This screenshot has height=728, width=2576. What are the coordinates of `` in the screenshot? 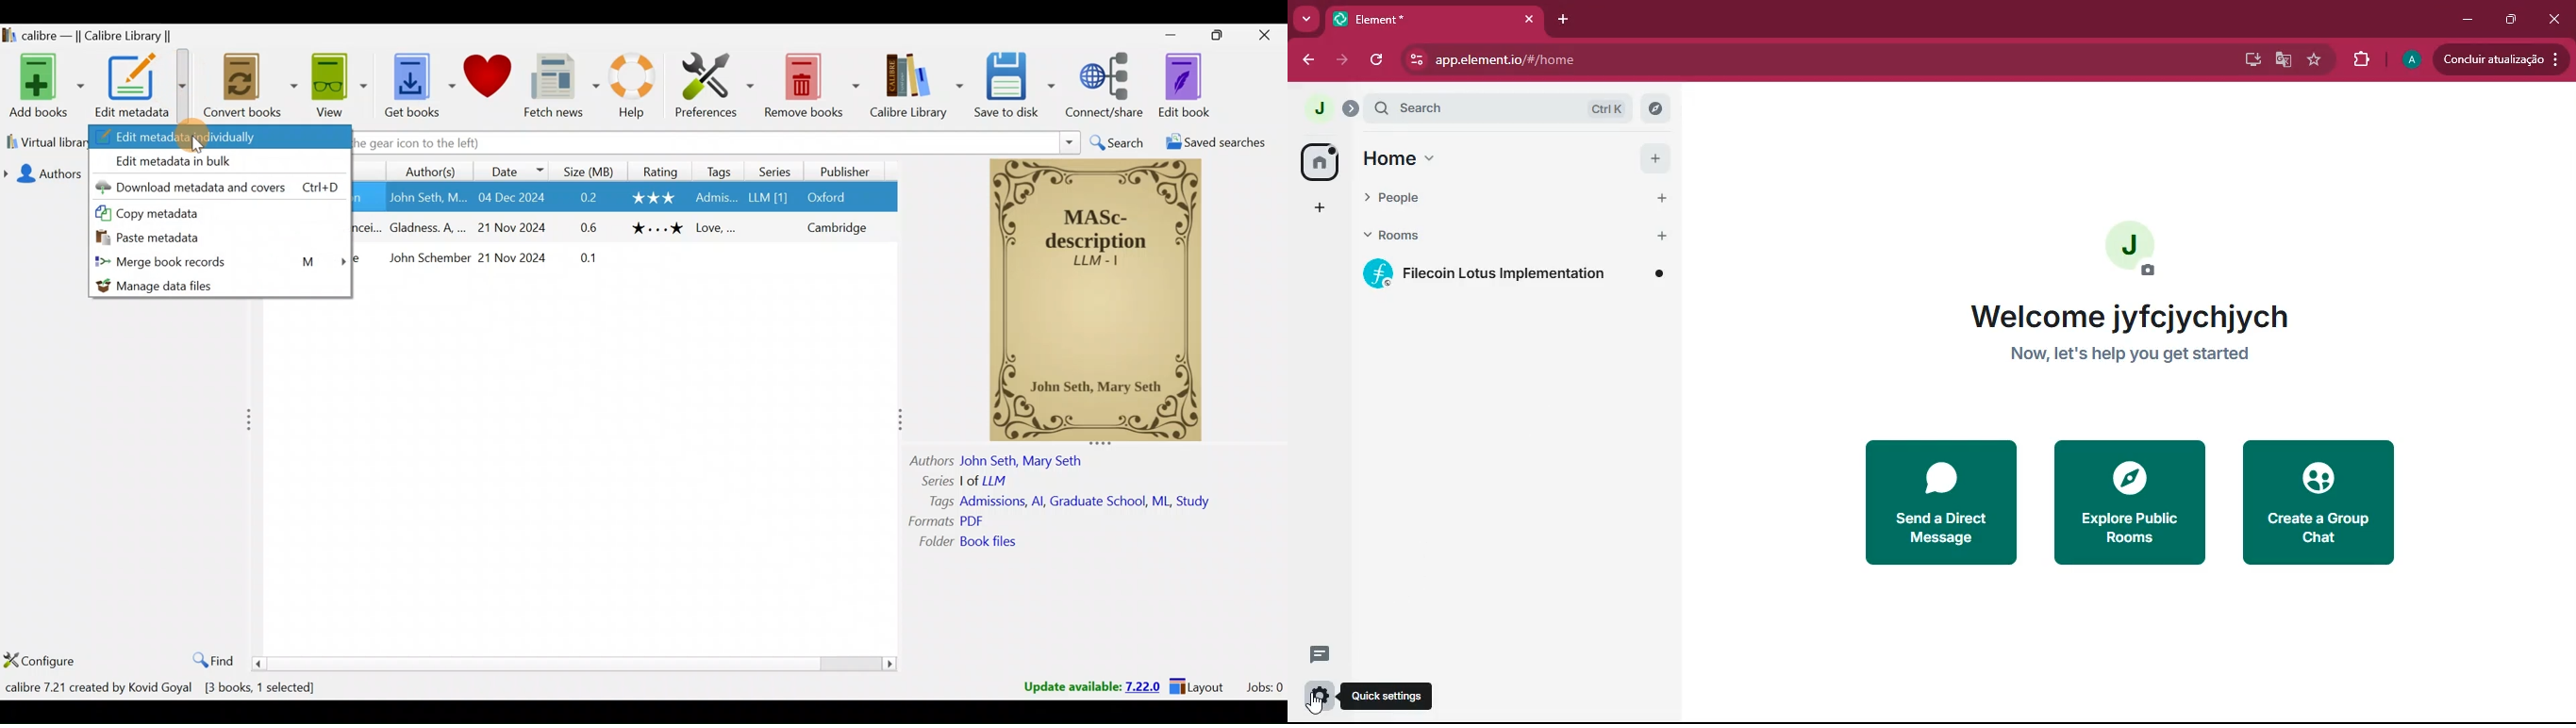 It's located at (654, 198).